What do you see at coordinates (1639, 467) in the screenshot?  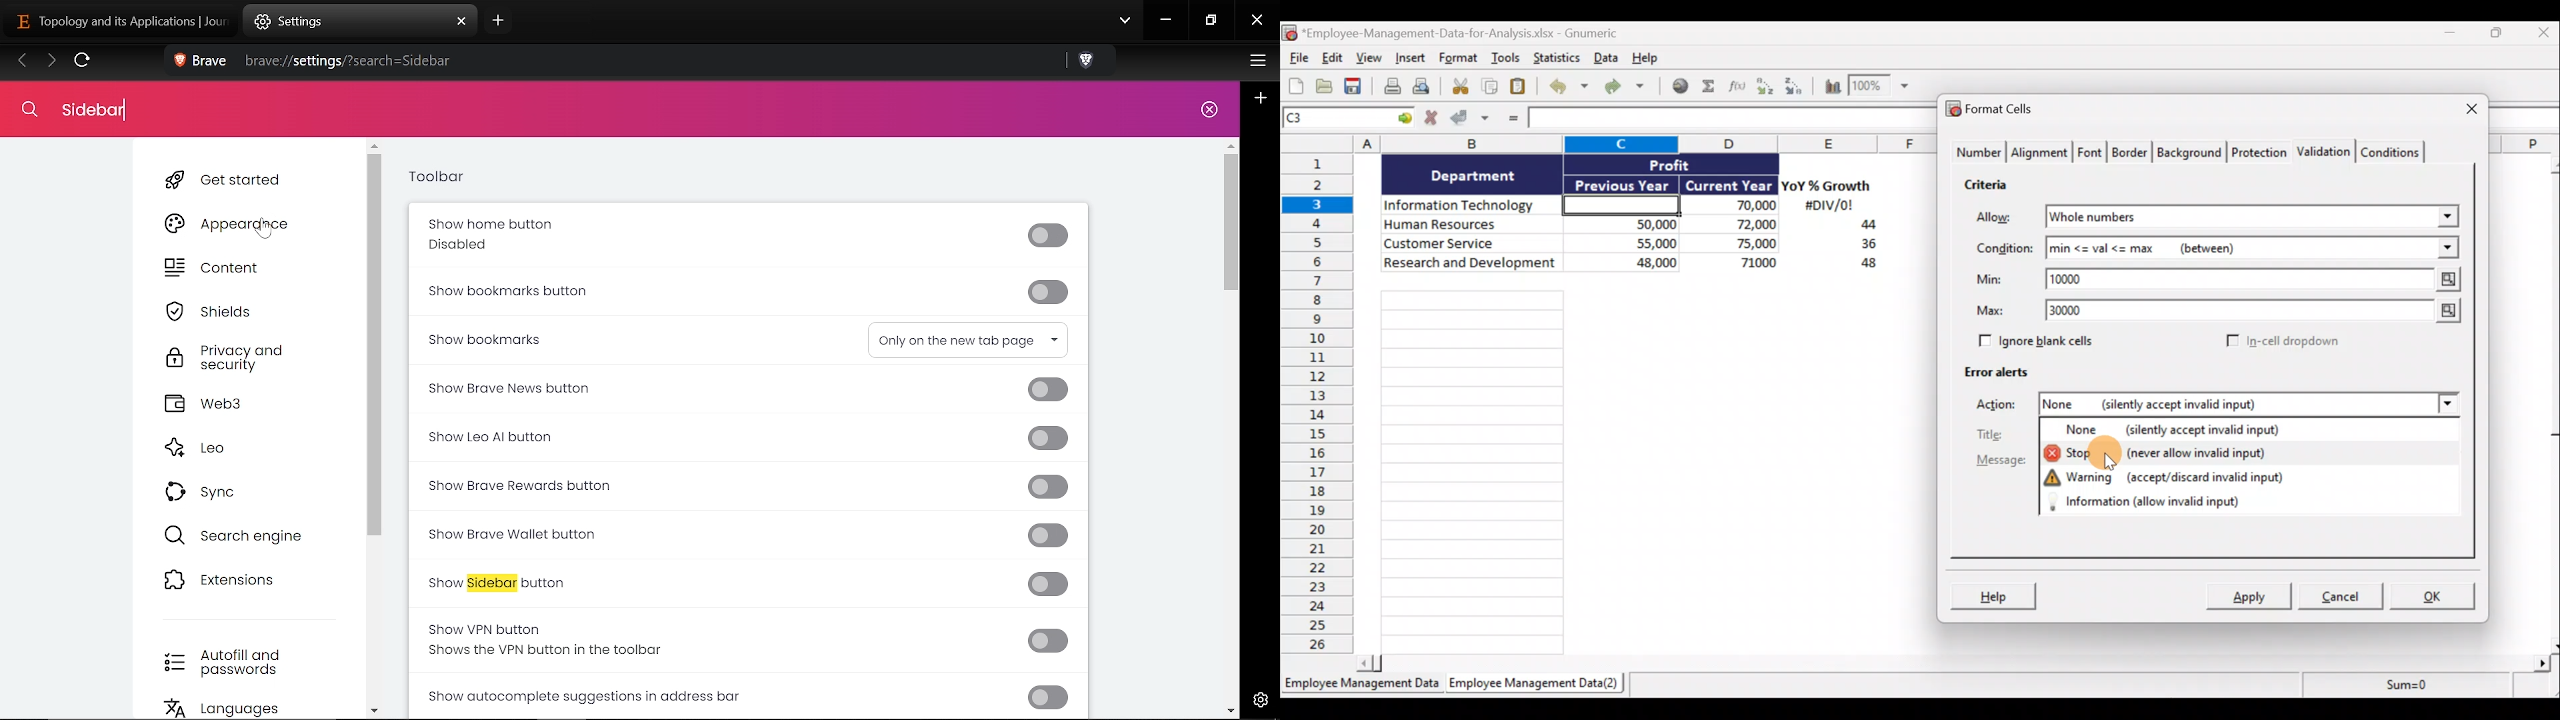 I see `Cells` at bounding box center [1639, 467].